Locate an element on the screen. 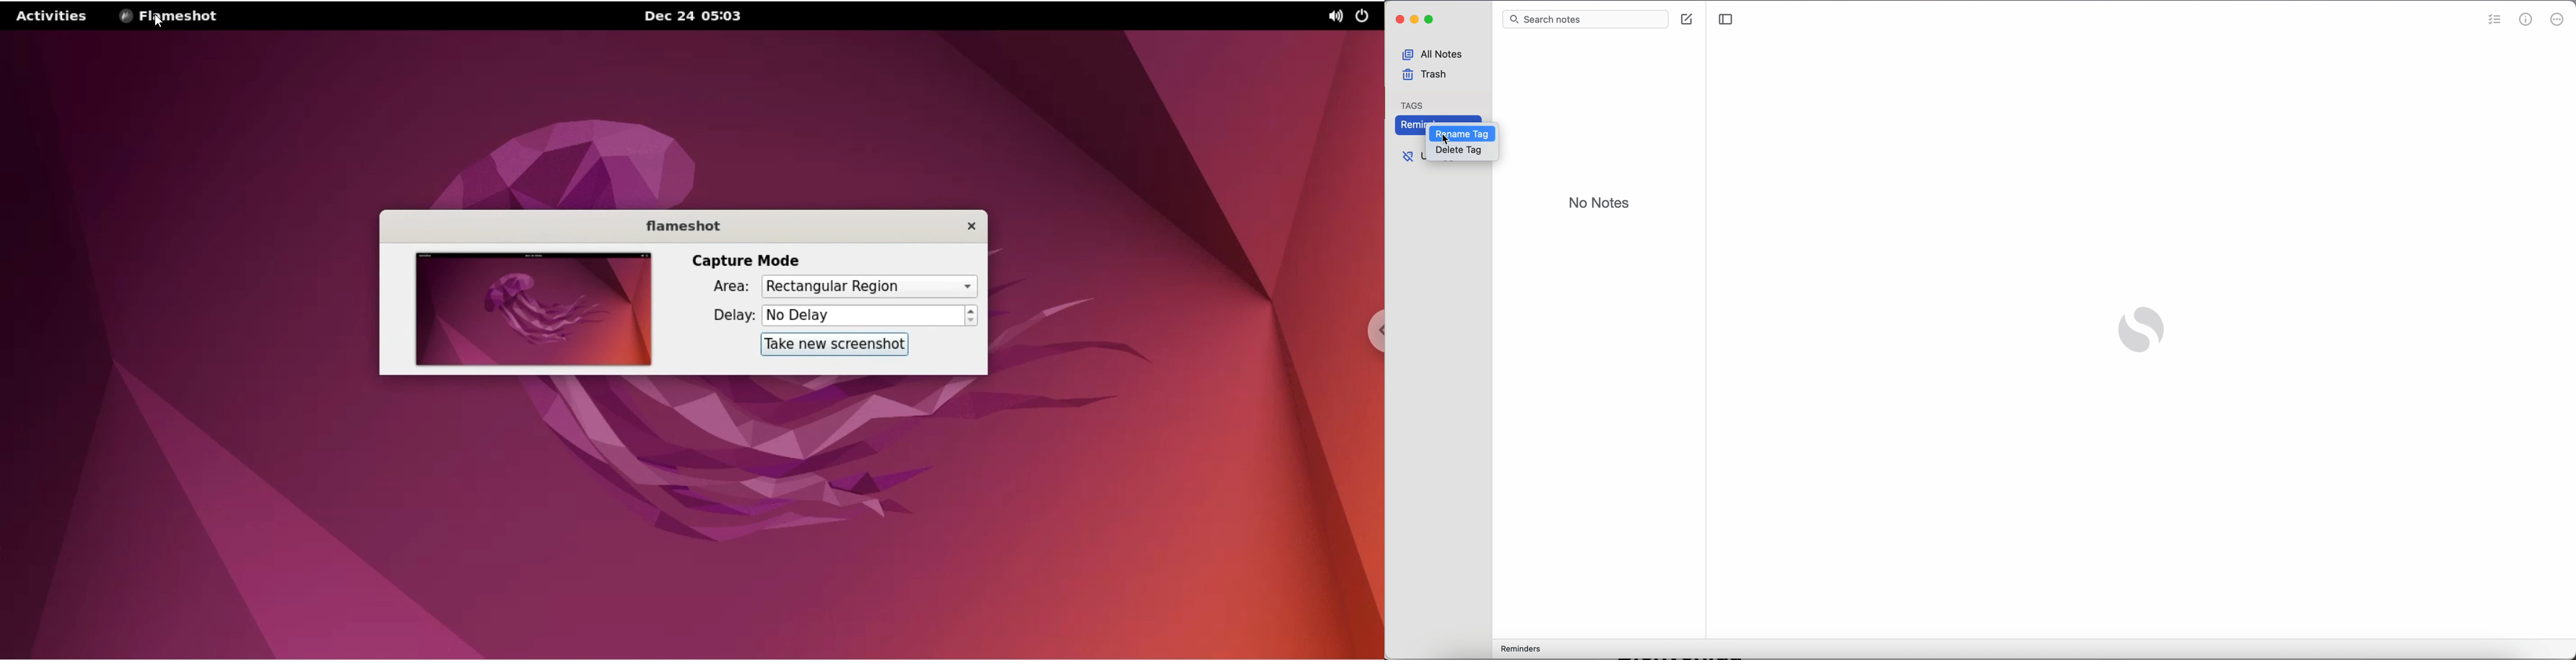 The image size is (2576, 672). cursor is located at coordinates (1440, 138).